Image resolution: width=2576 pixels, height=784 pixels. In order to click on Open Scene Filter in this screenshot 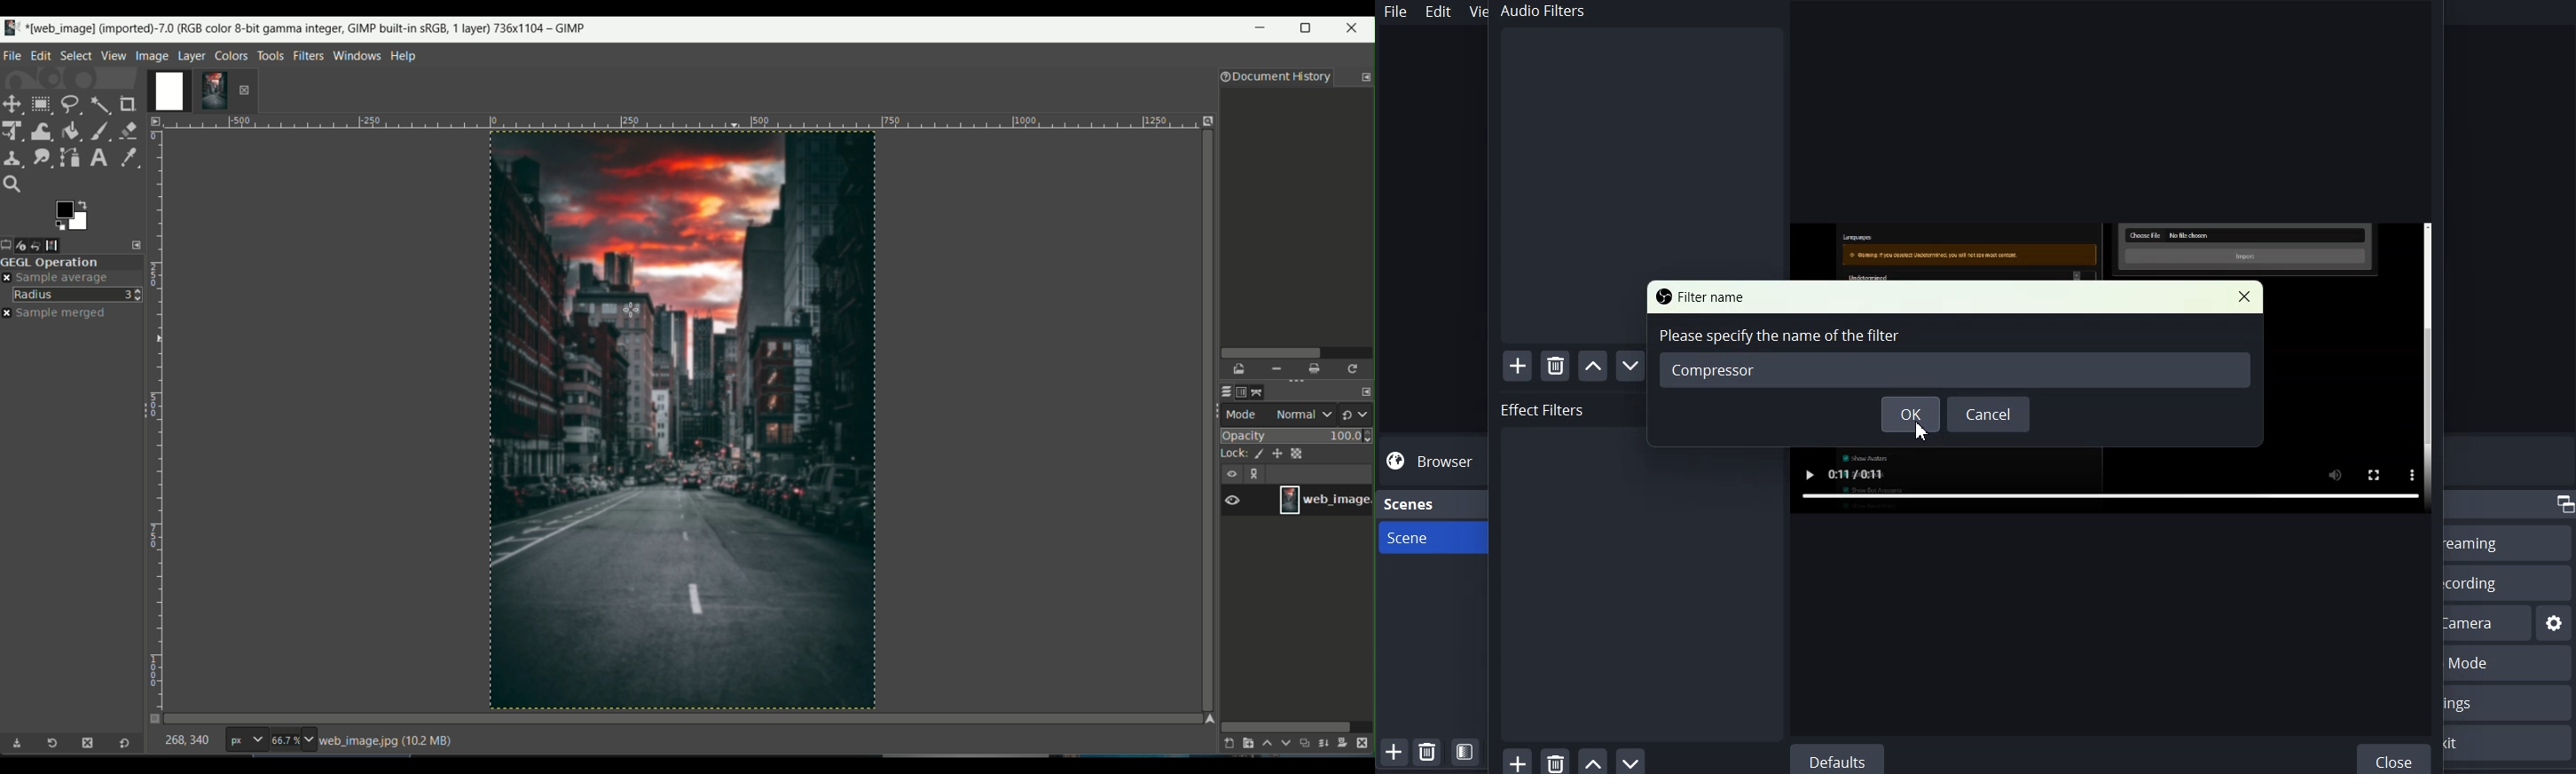, I will do `click(1465, 752)`.